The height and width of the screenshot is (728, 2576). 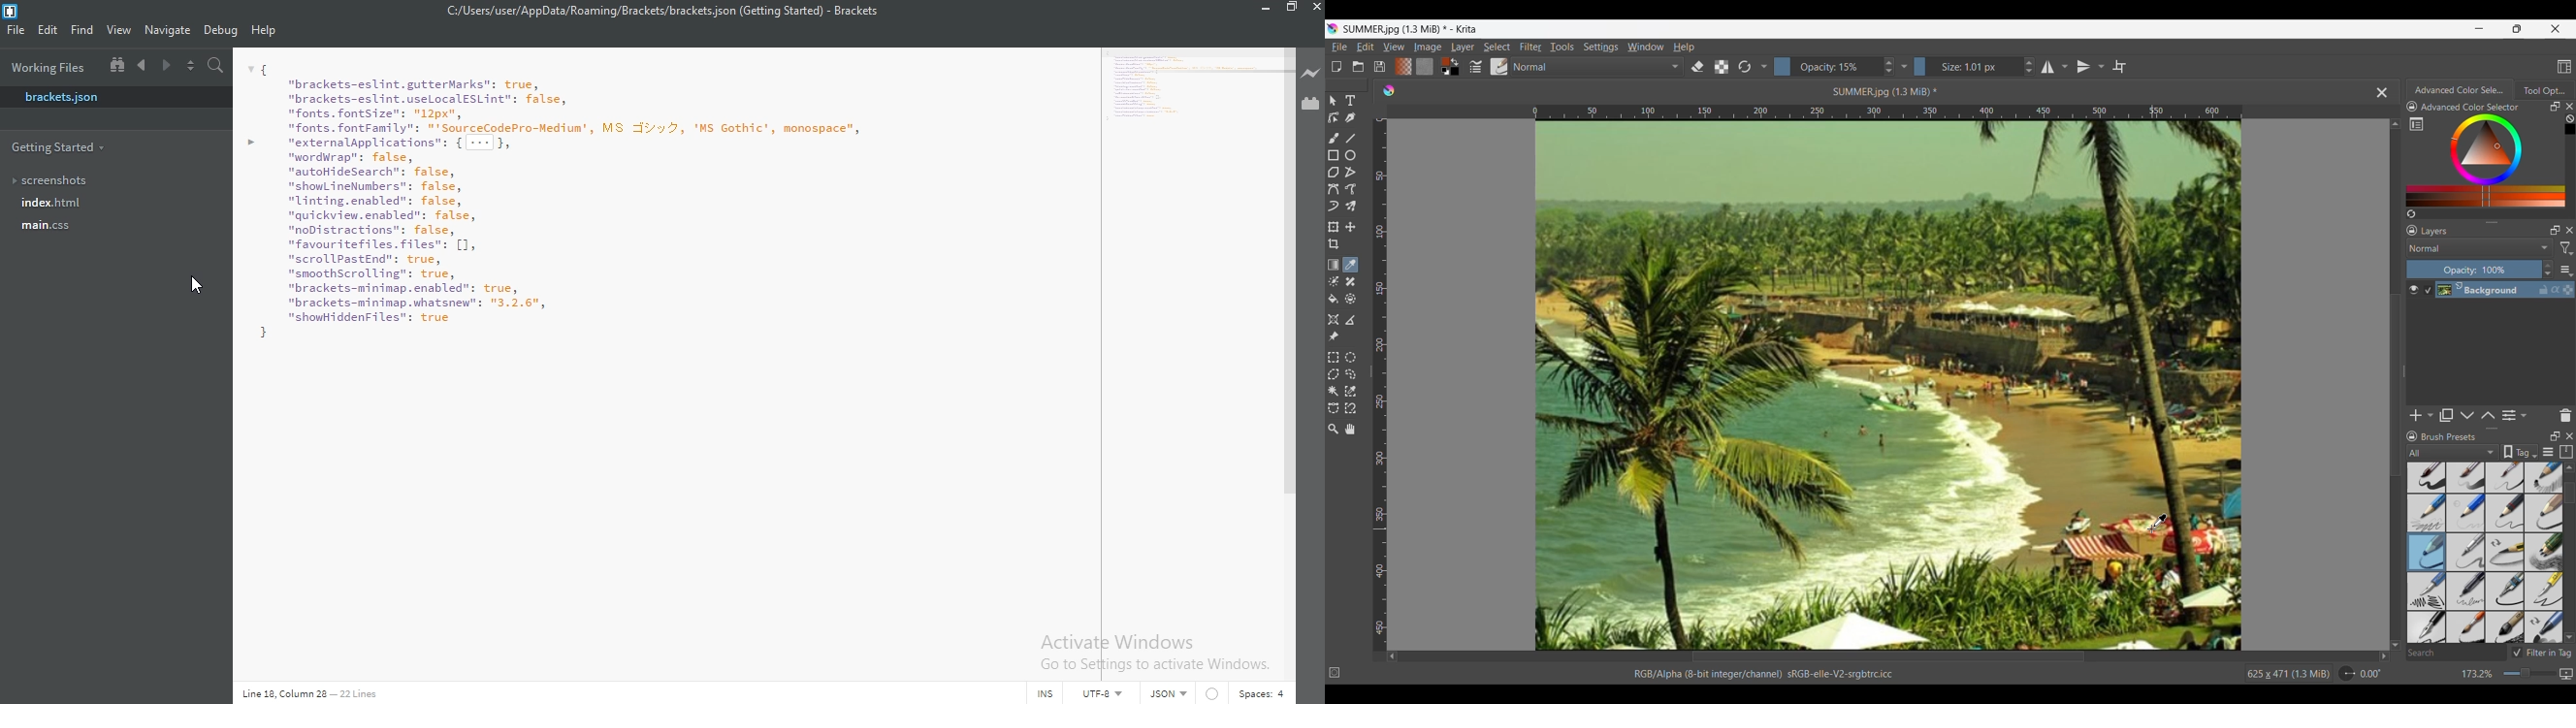 What do you see at coordinates (167, 31) in the screenshot?
I see `Navigate` at bounding box center [167, 31].